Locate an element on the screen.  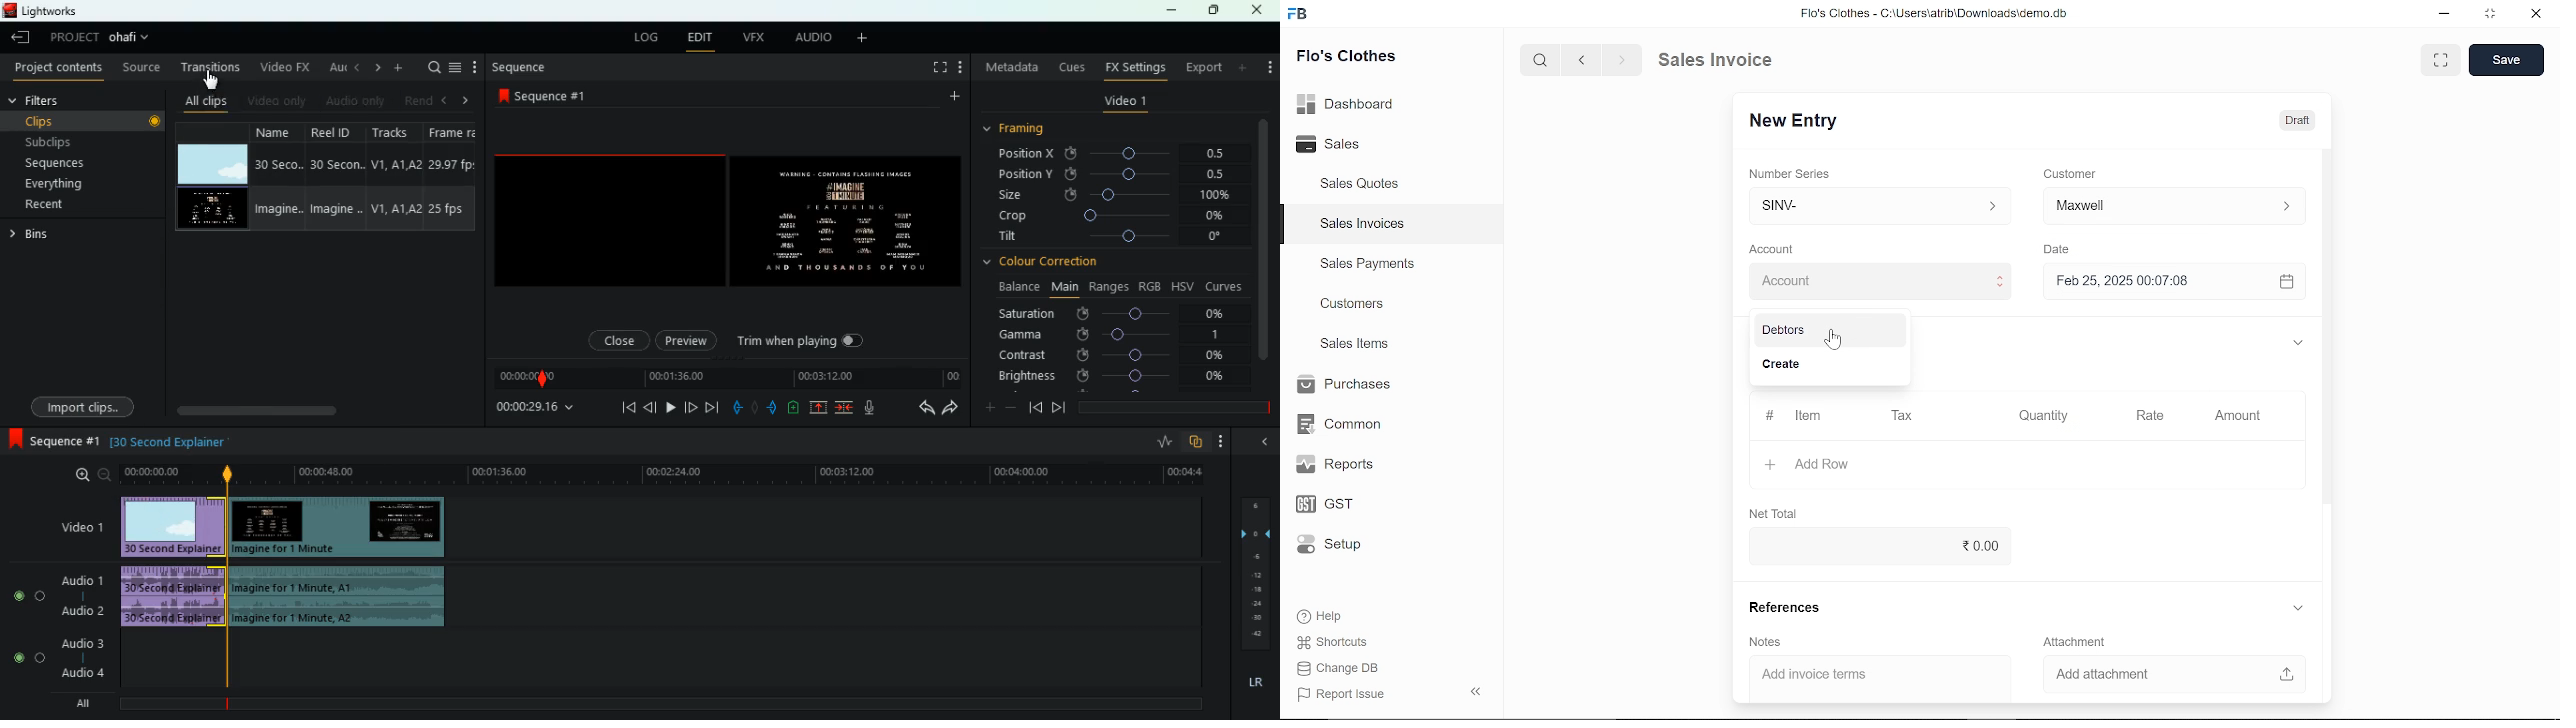
Reports is located at coordinates (1340, 465).